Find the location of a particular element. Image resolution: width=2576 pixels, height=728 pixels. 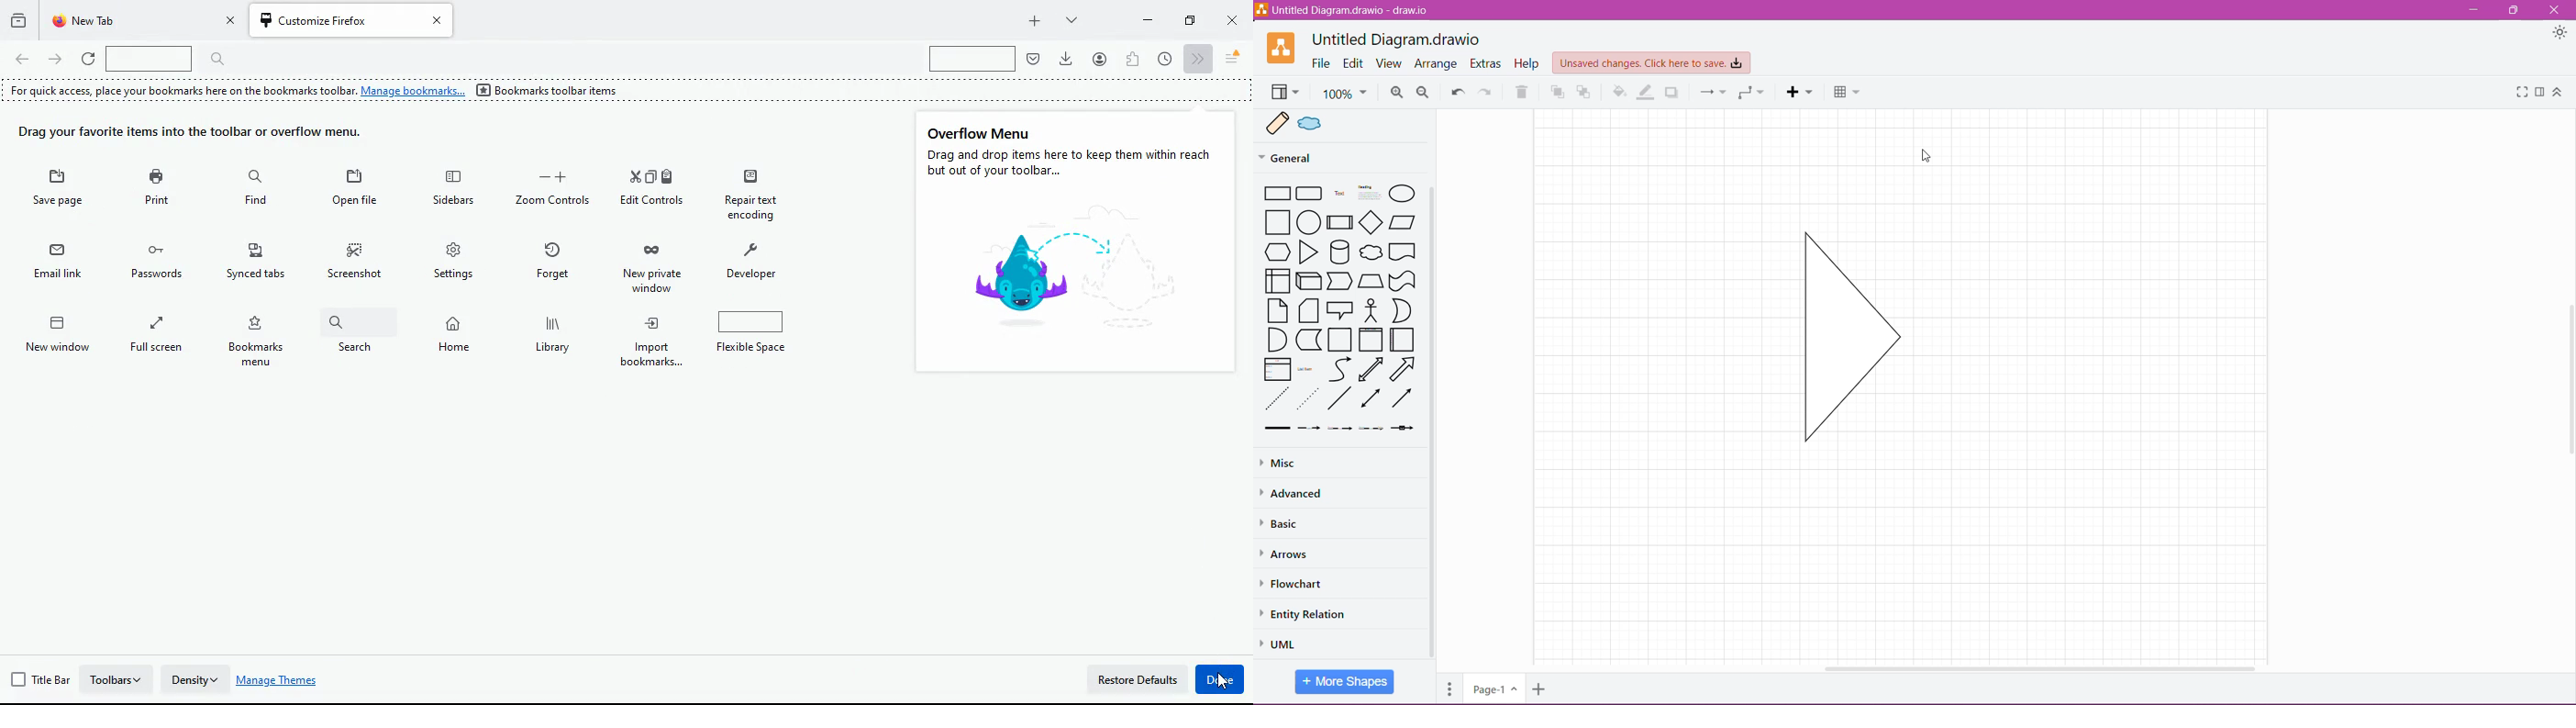

File is located at coordinates (1321, 63).